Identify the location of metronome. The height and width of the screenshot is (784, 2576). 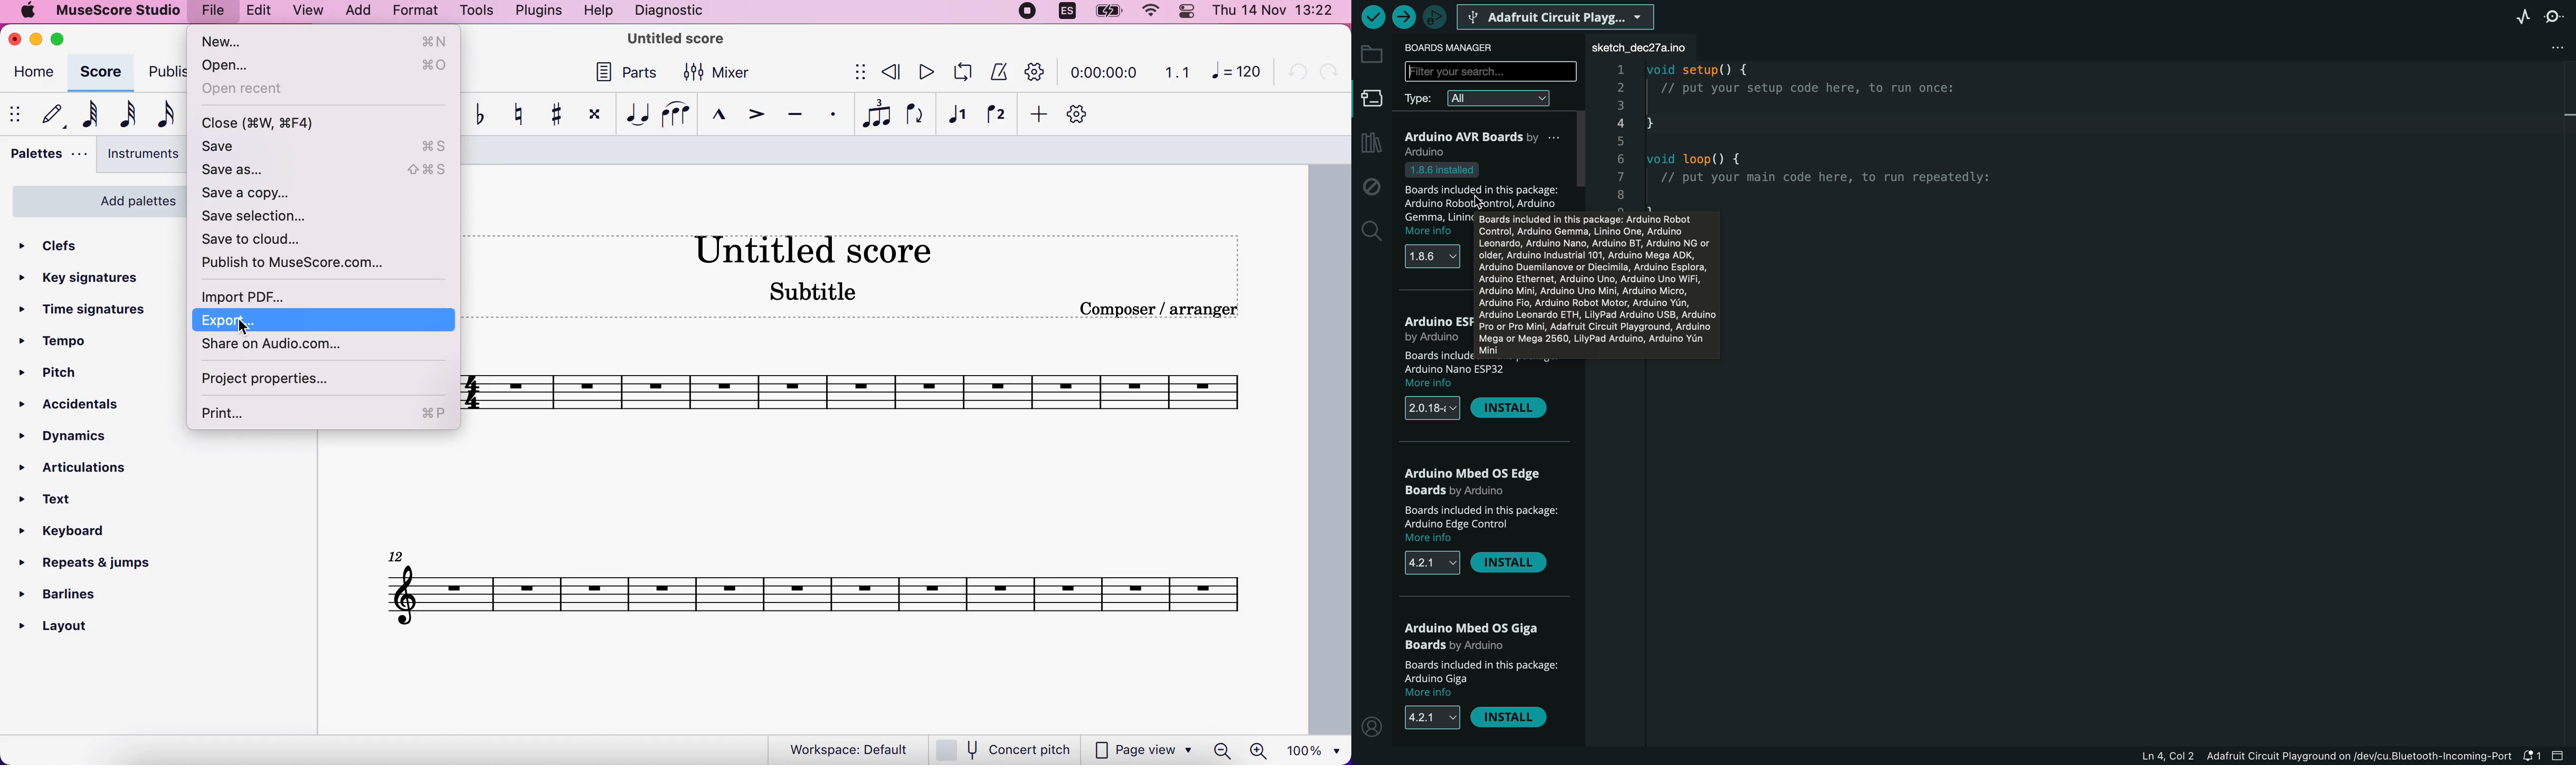
(997, 72).